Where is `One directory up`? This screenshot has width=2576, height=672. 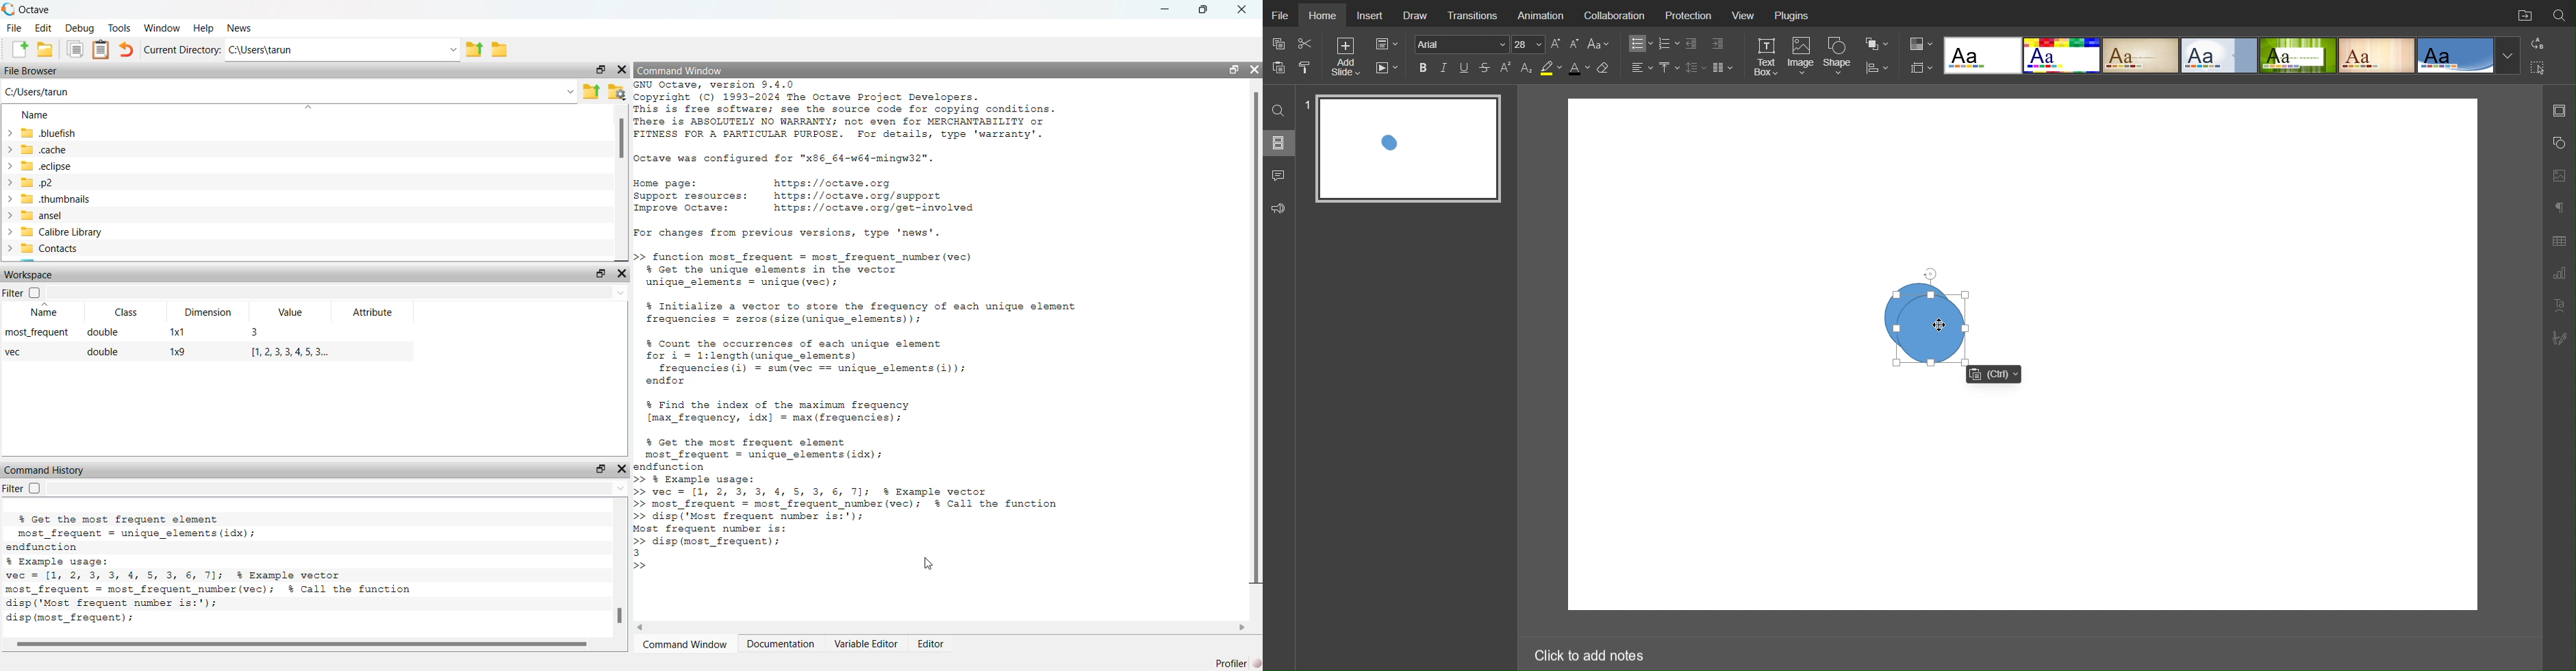 One directory up is located at coordinates (475, 49).